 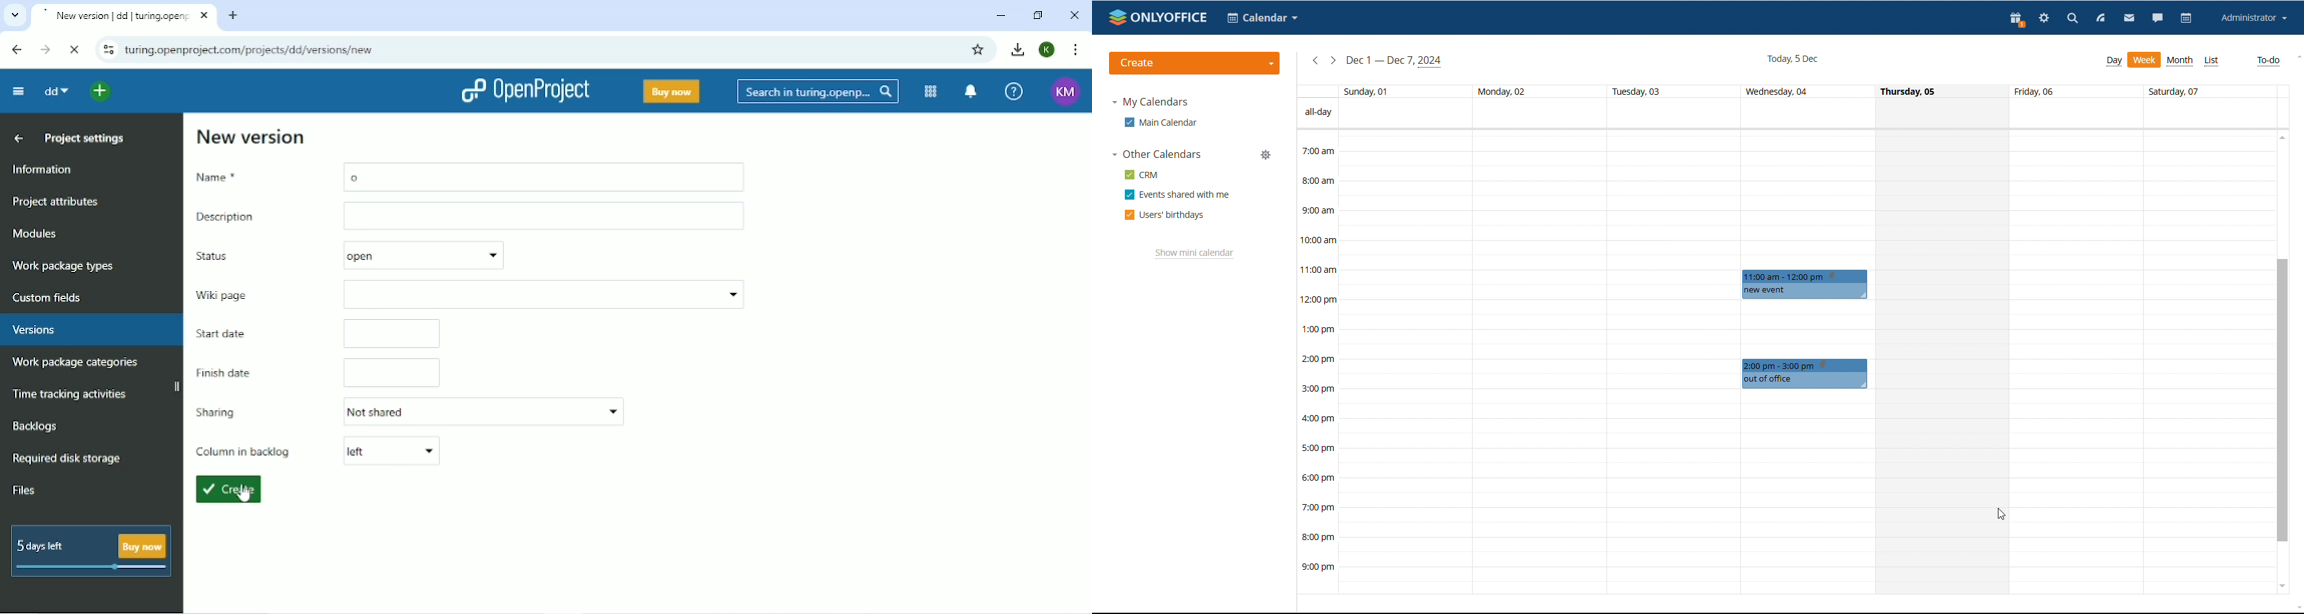 I want to click on Sharing, so click(x=407, y=411).